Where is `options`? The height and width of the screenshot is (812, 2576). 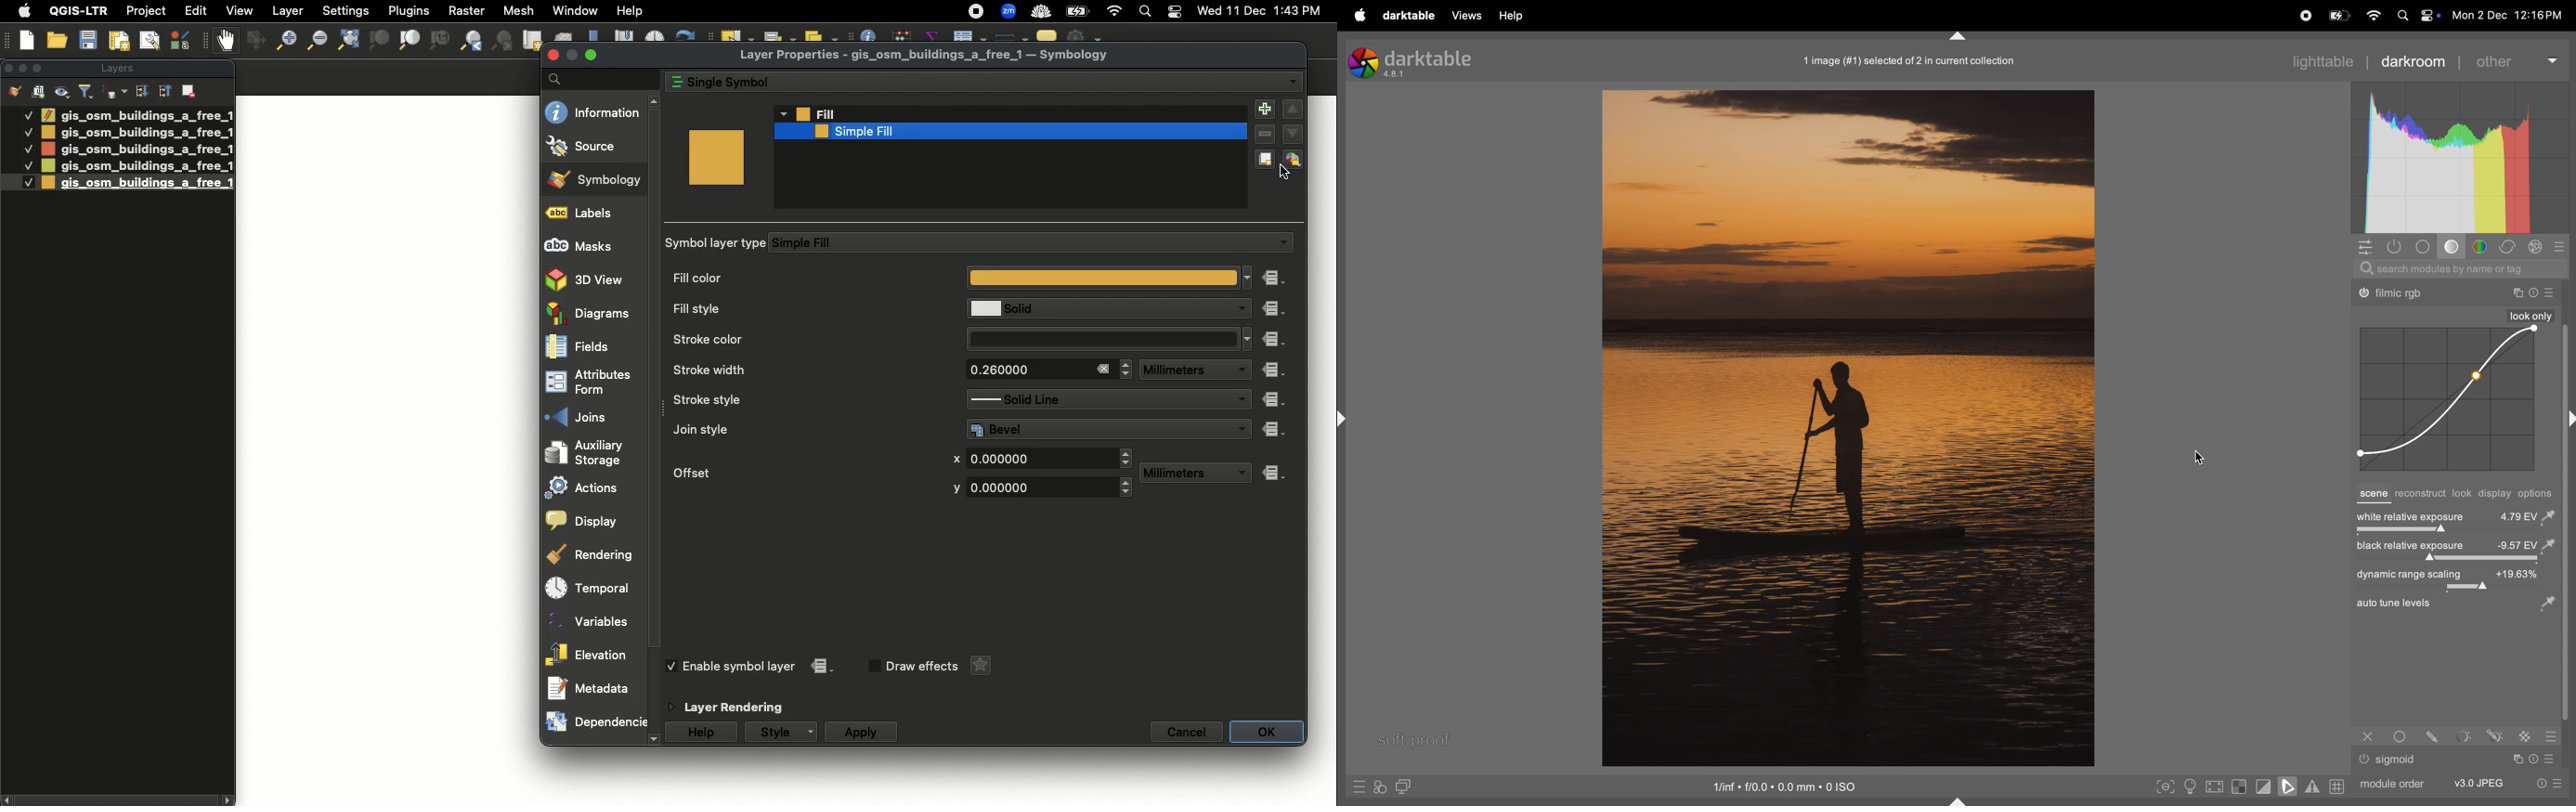
options is located at coordinates (2539, 493).